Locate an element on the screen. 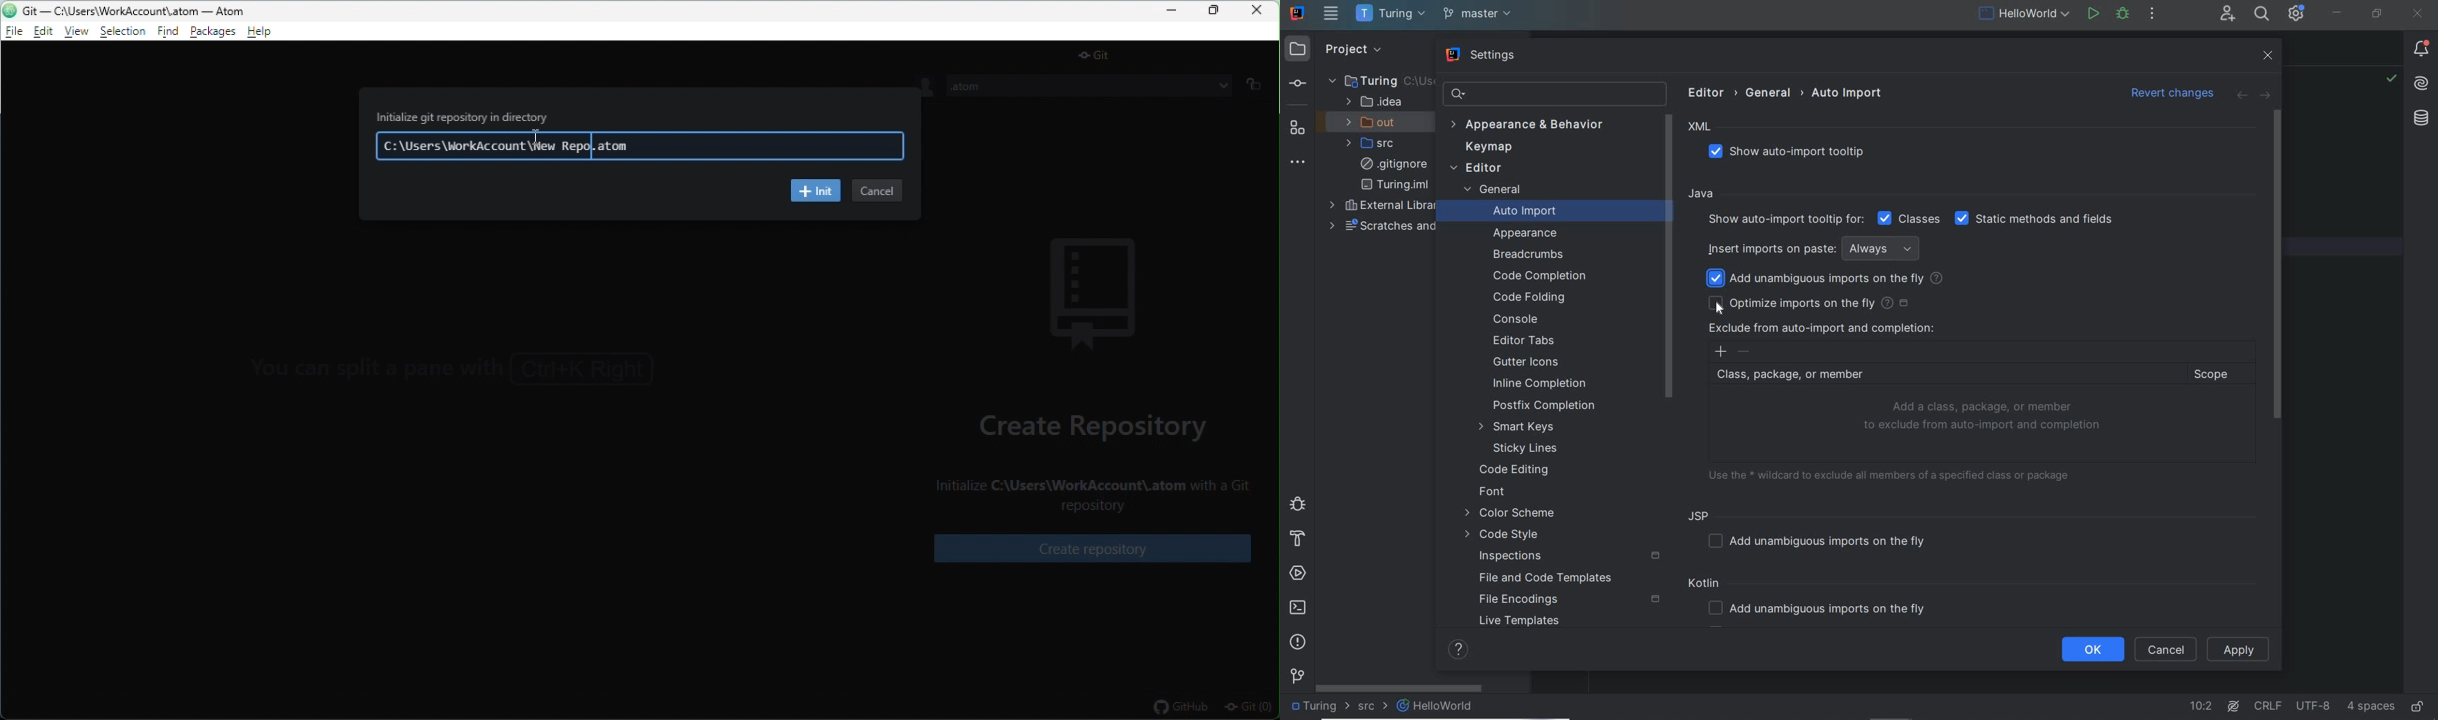  out is located at coordinates (1375, 122).